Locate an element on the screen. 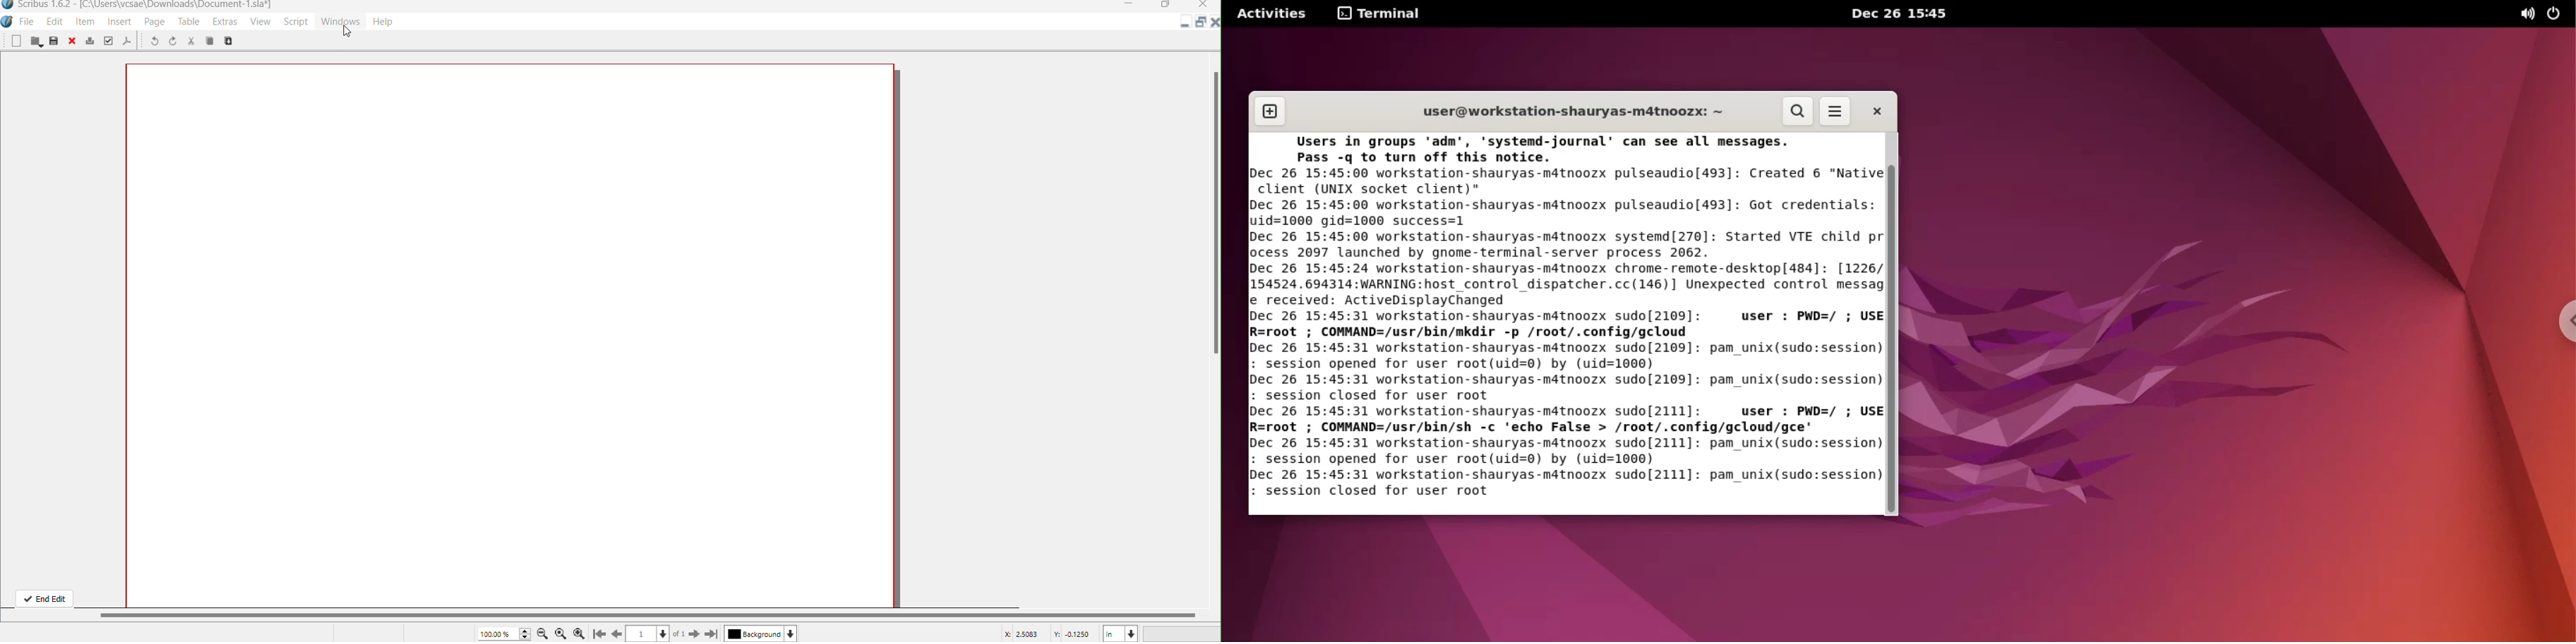   is located at coordinates (36, 41).